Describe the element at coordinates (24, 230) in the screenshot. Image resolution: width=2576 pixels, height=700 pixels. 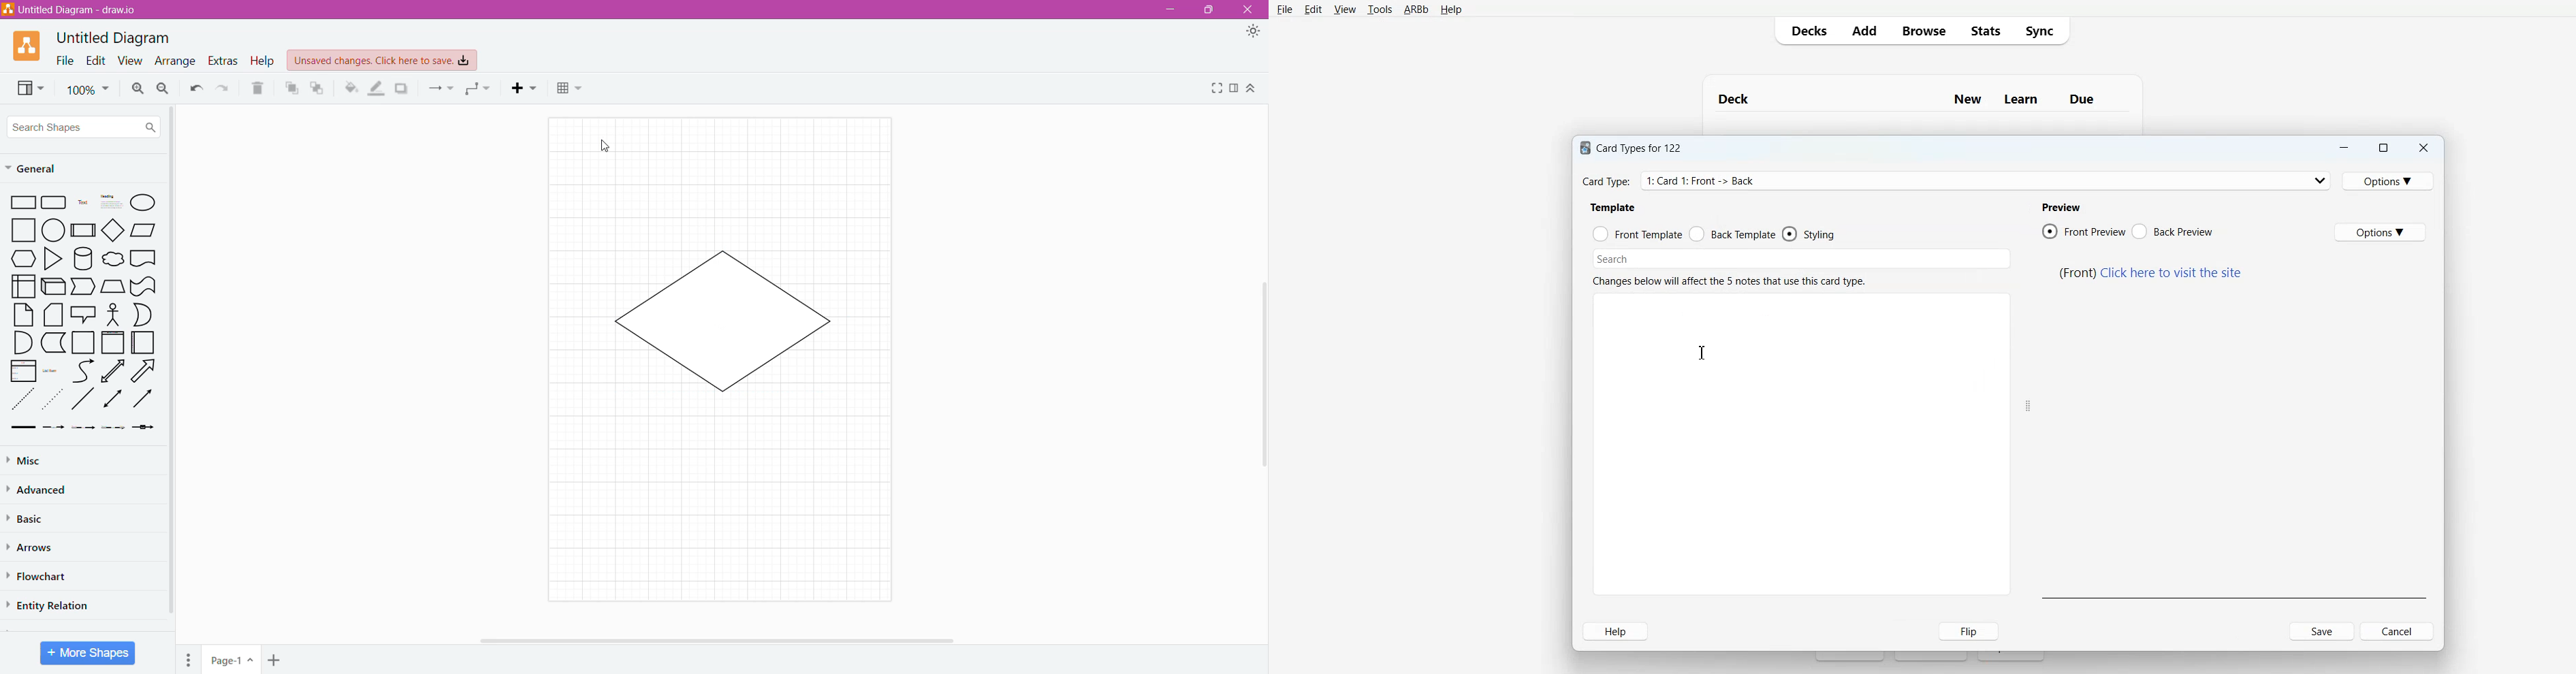
I see `Square` at that location.